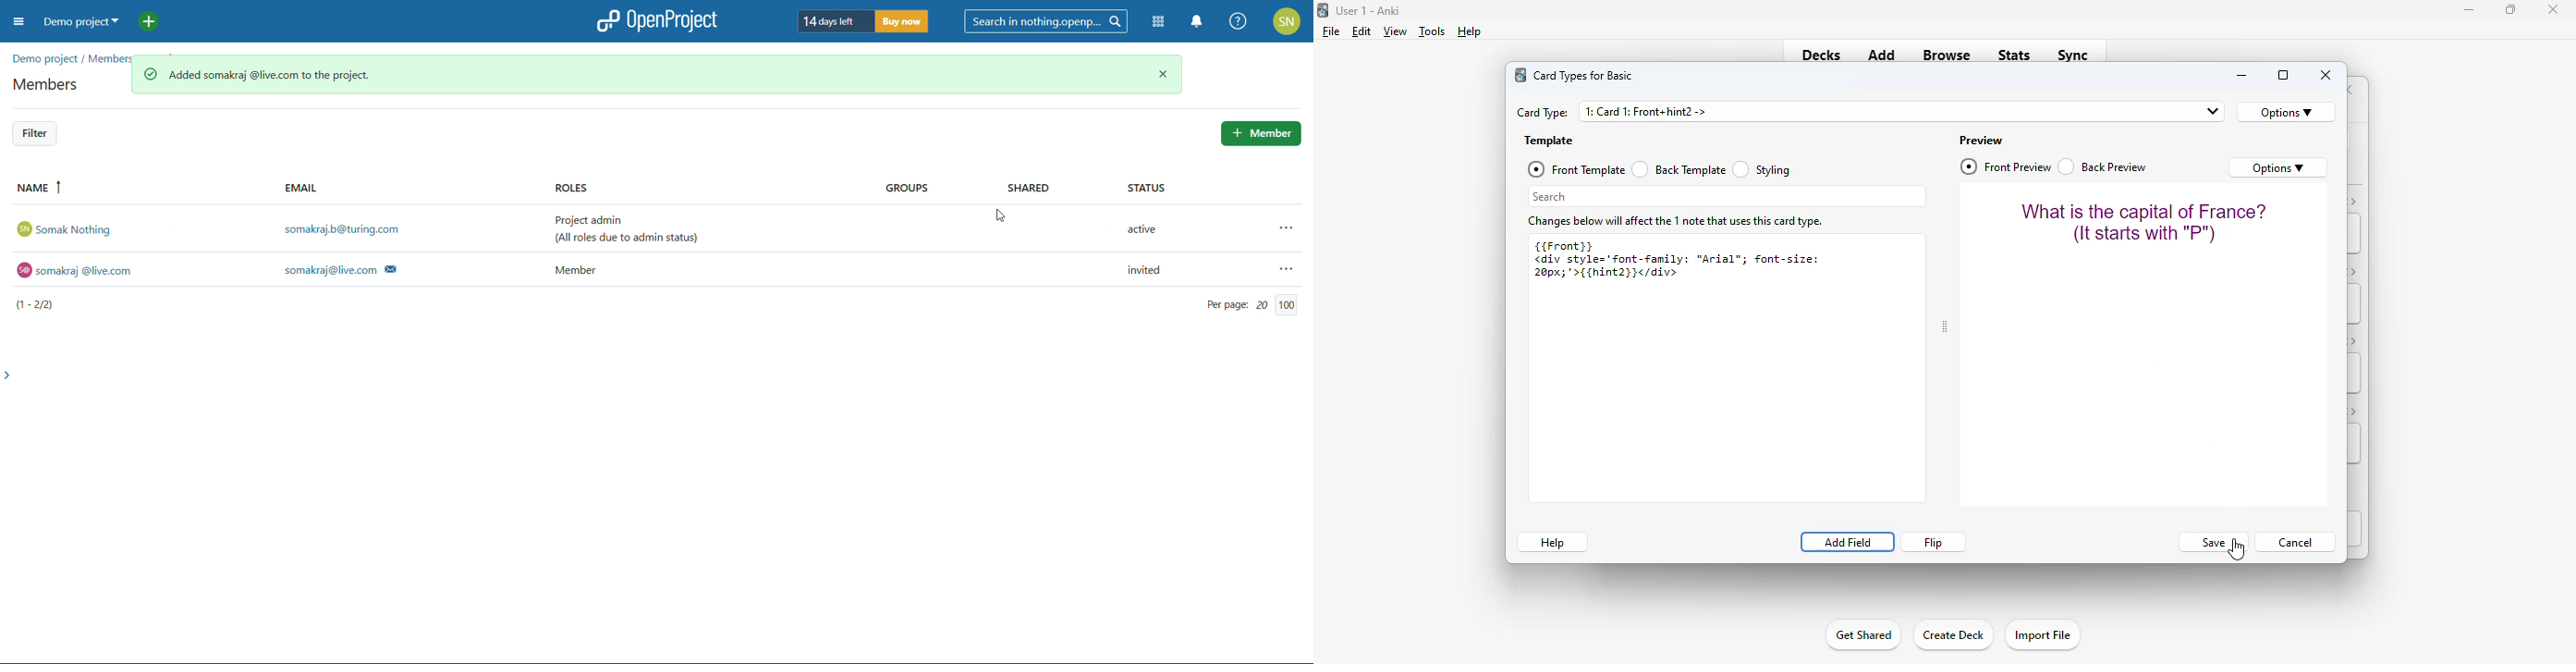 The image size is (2576, 672). I want to click on edit, so click(1361, 31).